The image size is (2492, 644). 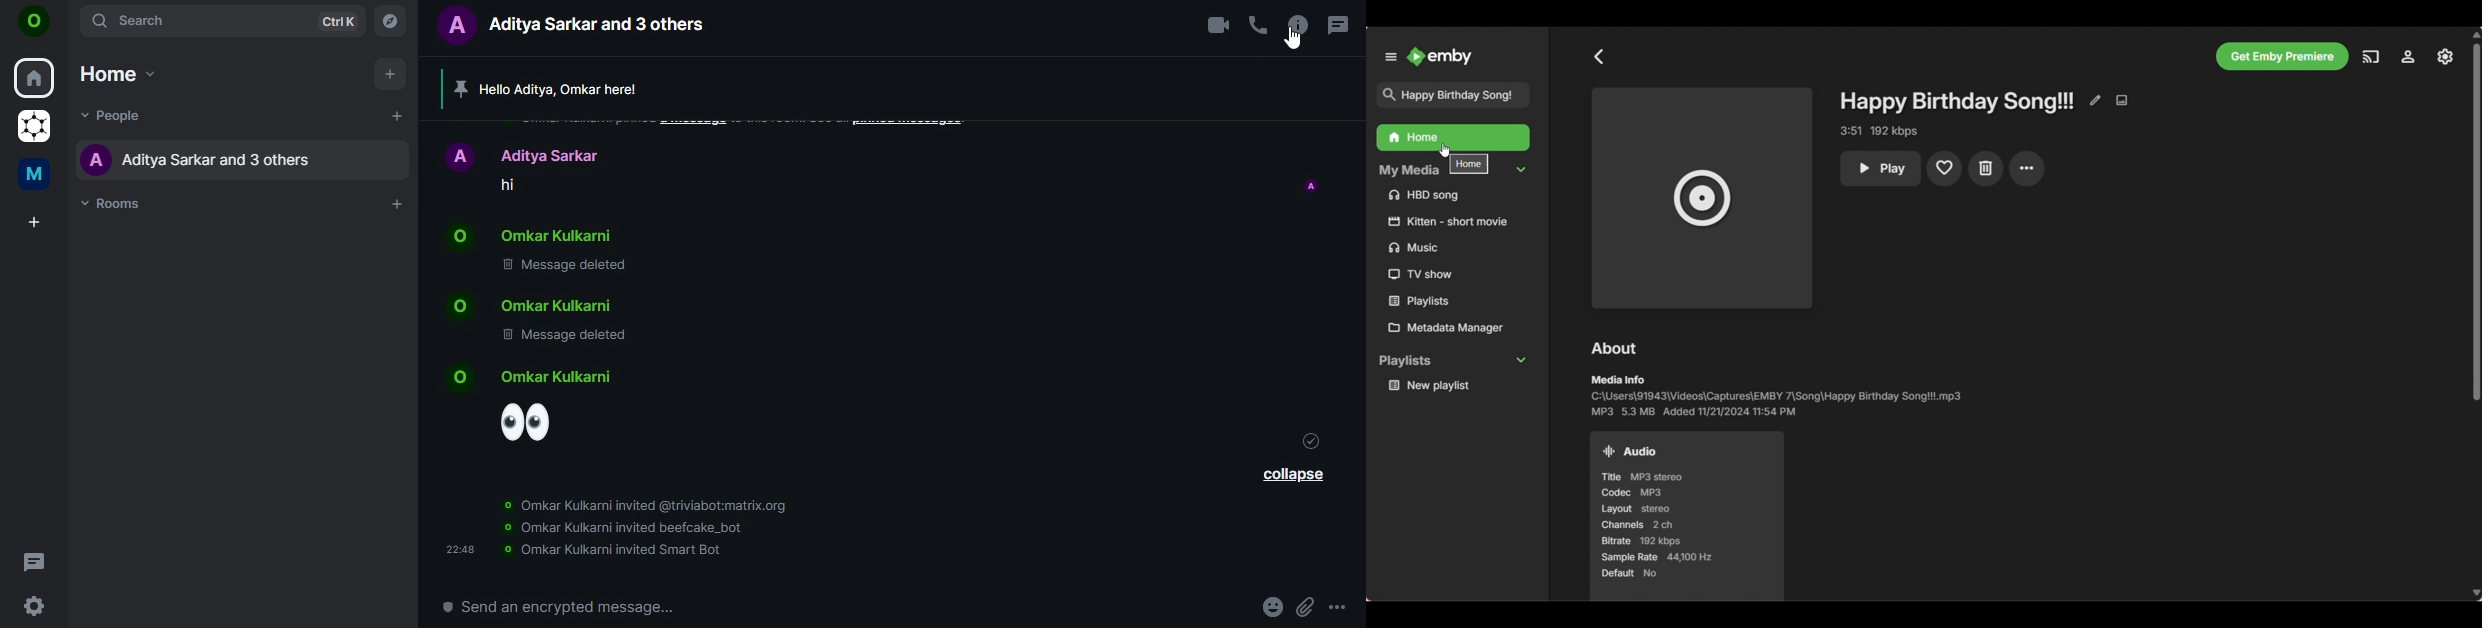 What do you see at coordinates (581, 26) in the screenshot?
I see `aditya sarkar and 3 others` at bounding box center [581, 26].